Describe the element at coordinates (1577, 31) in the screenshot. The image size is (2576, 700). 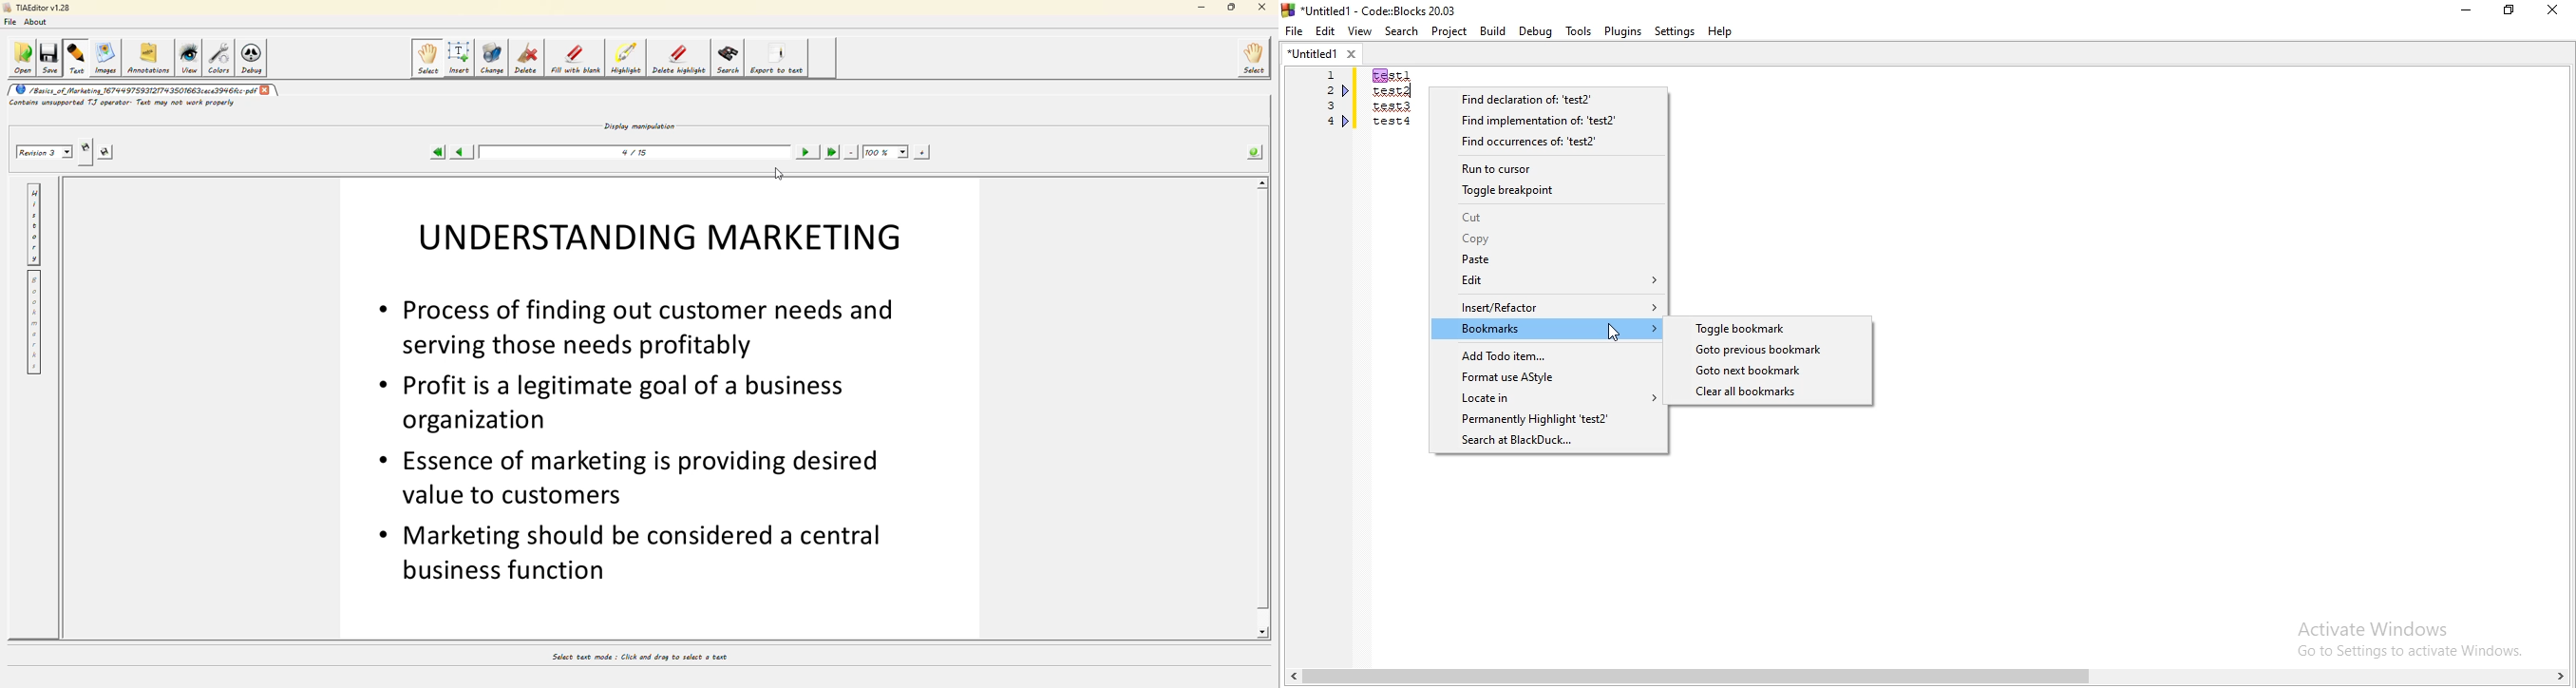
I see `tools` at that location.